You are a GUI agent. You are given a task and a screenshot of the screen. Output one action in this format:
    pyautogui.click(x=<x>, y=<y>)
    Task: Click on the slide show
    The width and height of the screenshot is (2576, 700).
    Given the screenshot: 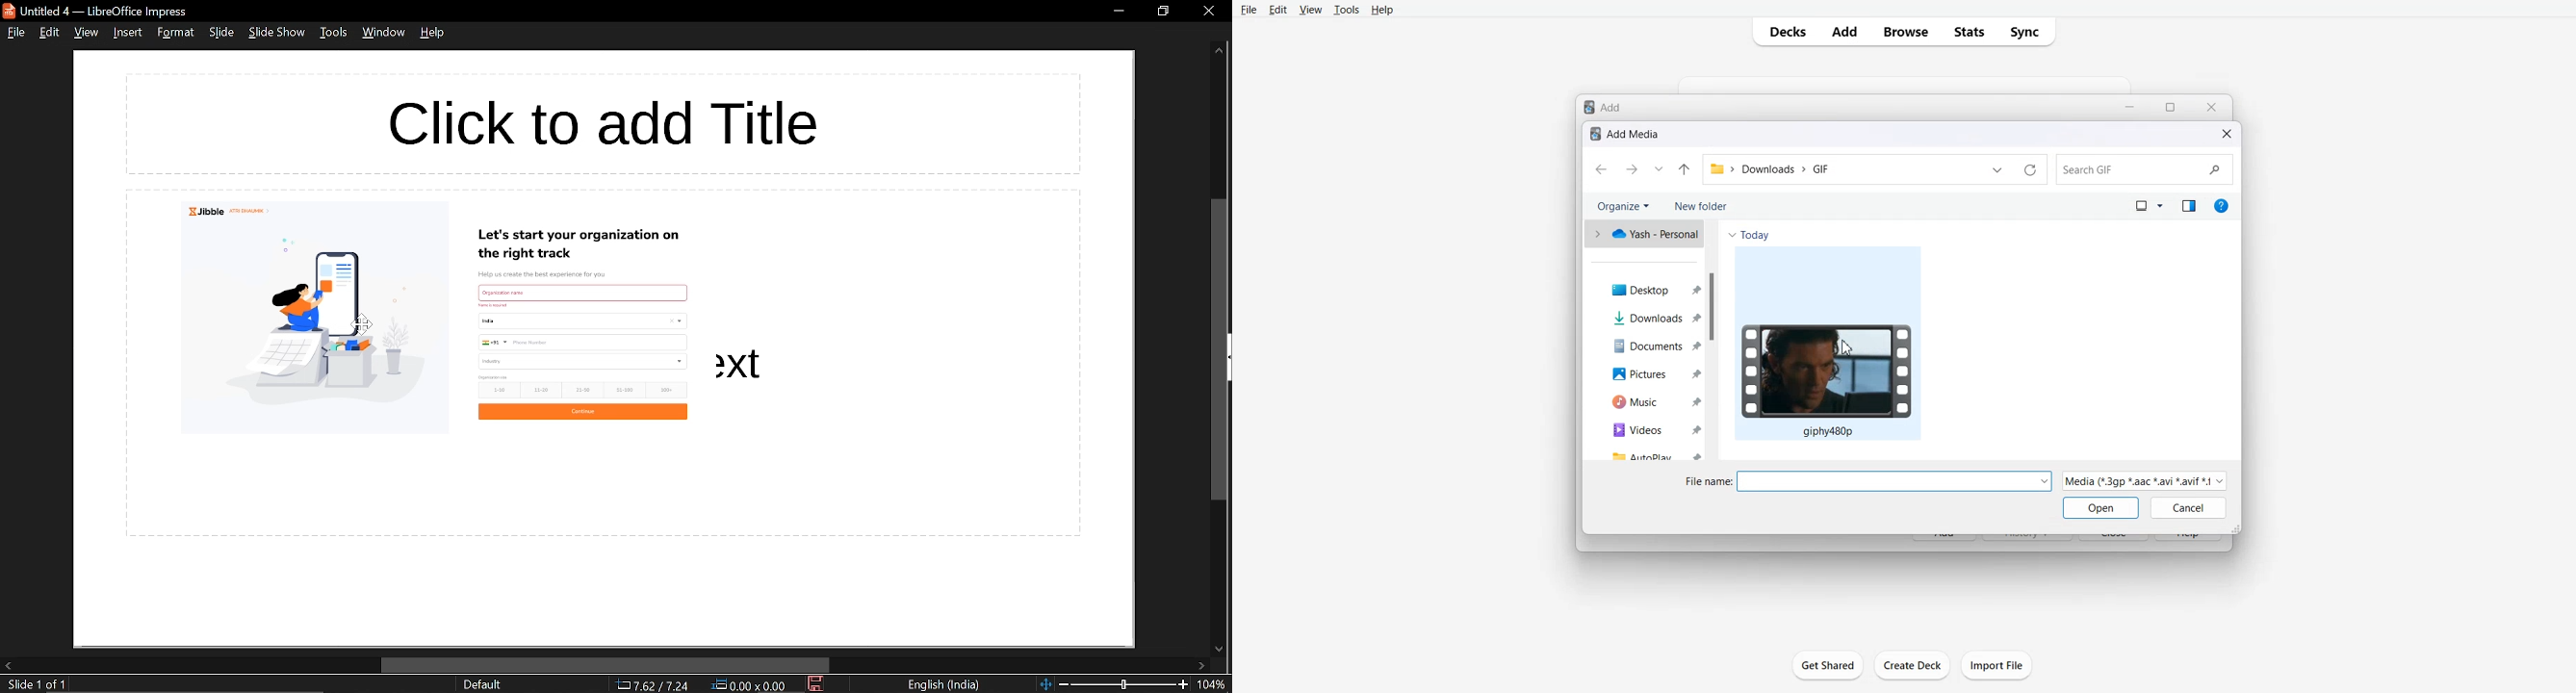 What is the action you would take?
    pyautogui.click(x=277, y=33)
    